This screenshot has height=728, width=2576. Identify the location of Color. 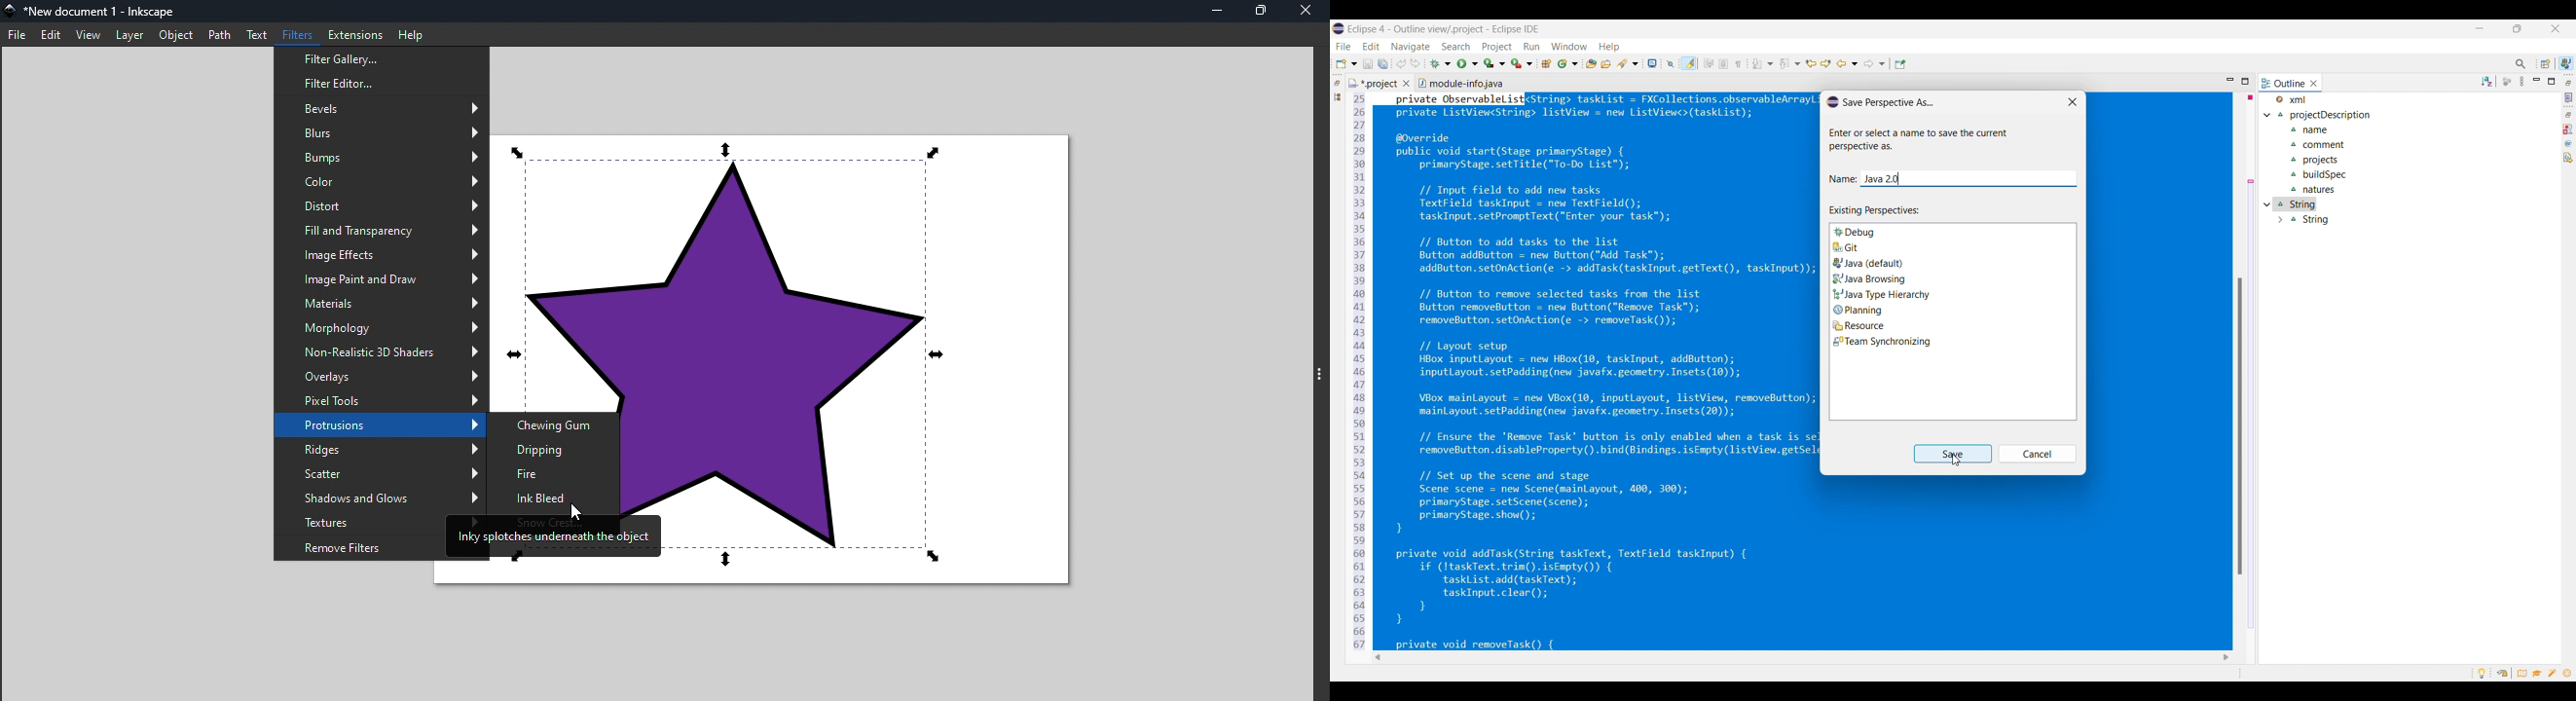
(386, 184).